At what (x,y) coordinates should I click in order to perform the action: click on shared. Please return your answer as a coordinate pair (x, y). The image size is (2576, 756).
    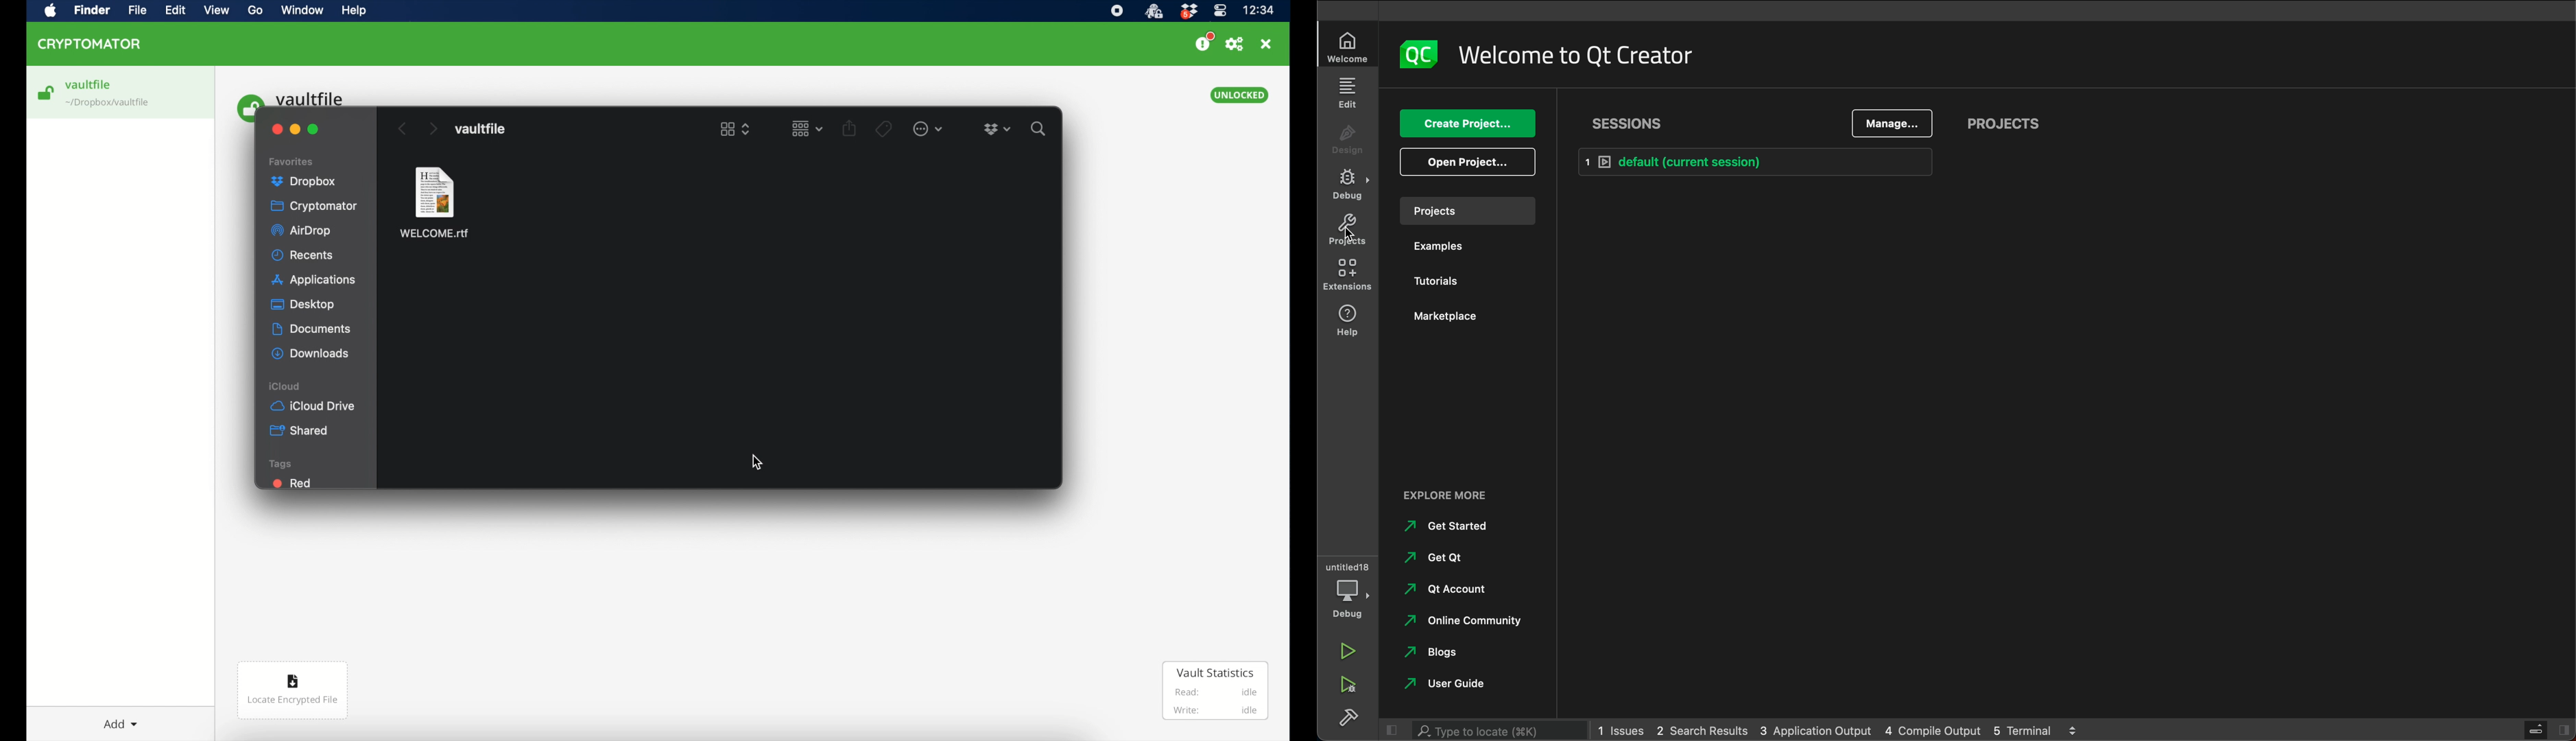
    Looking at the image, I should click on (301, 431).